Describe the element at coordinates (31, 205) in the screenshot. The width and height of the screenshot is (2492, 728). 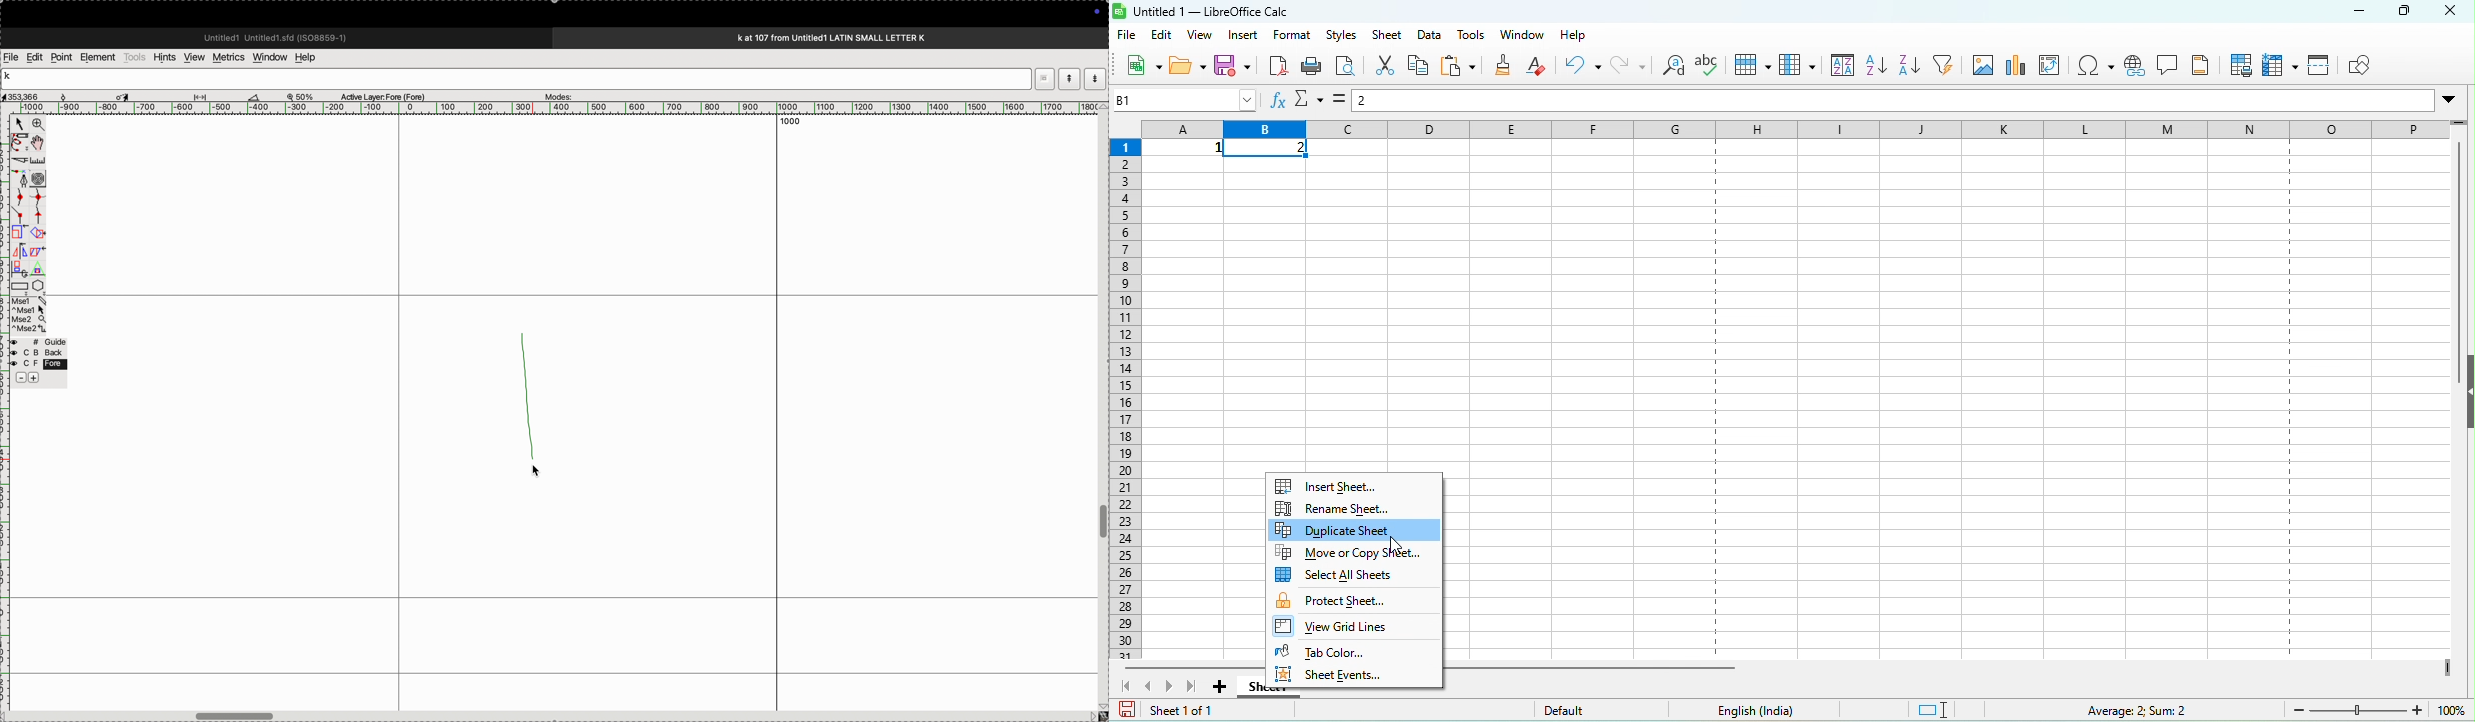
I see `spline` at that location.